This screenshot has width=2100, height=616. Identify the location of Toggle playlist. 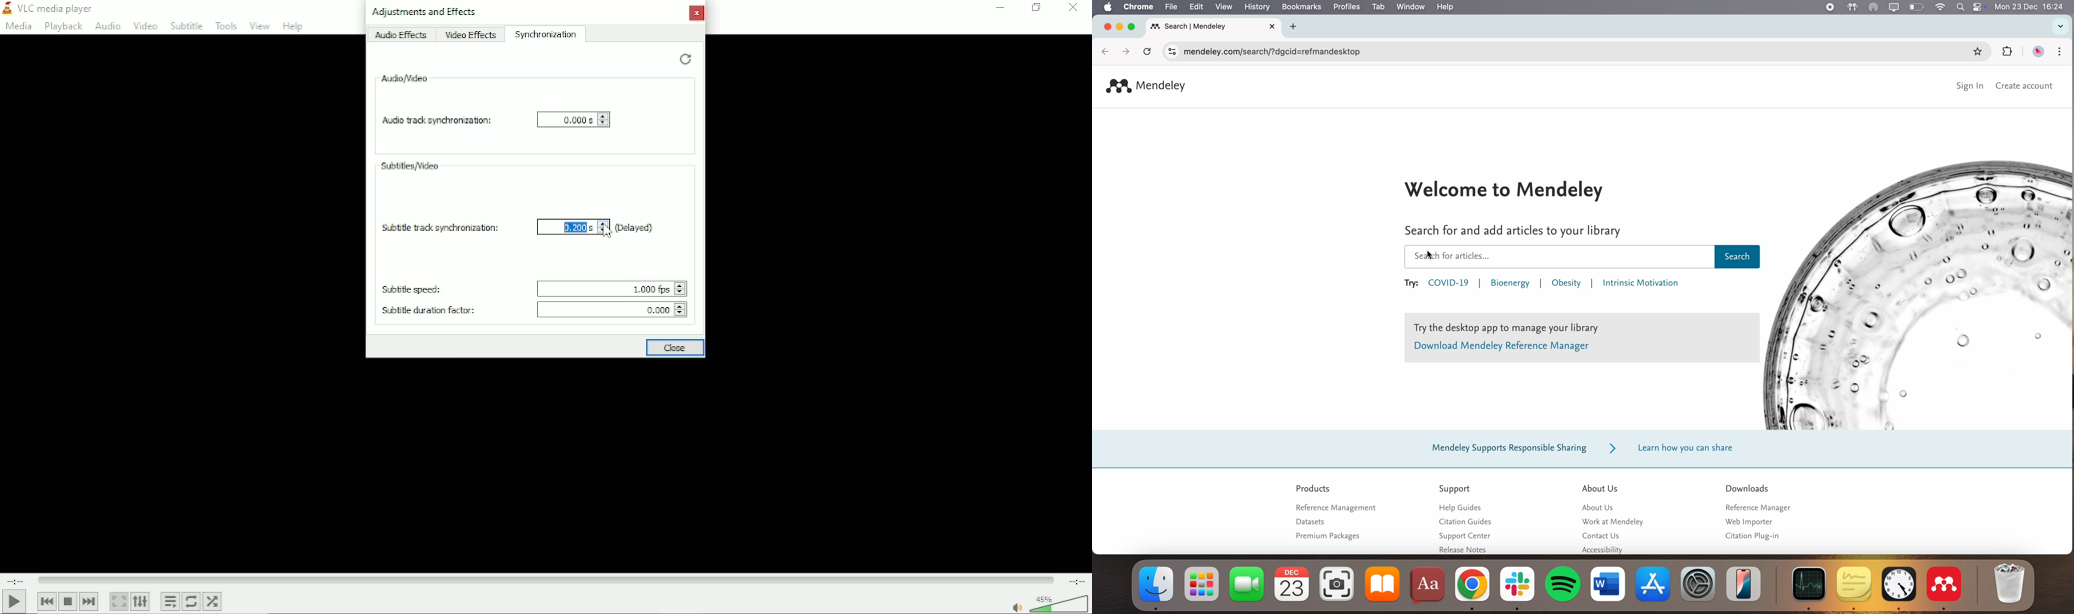
(170, 601).